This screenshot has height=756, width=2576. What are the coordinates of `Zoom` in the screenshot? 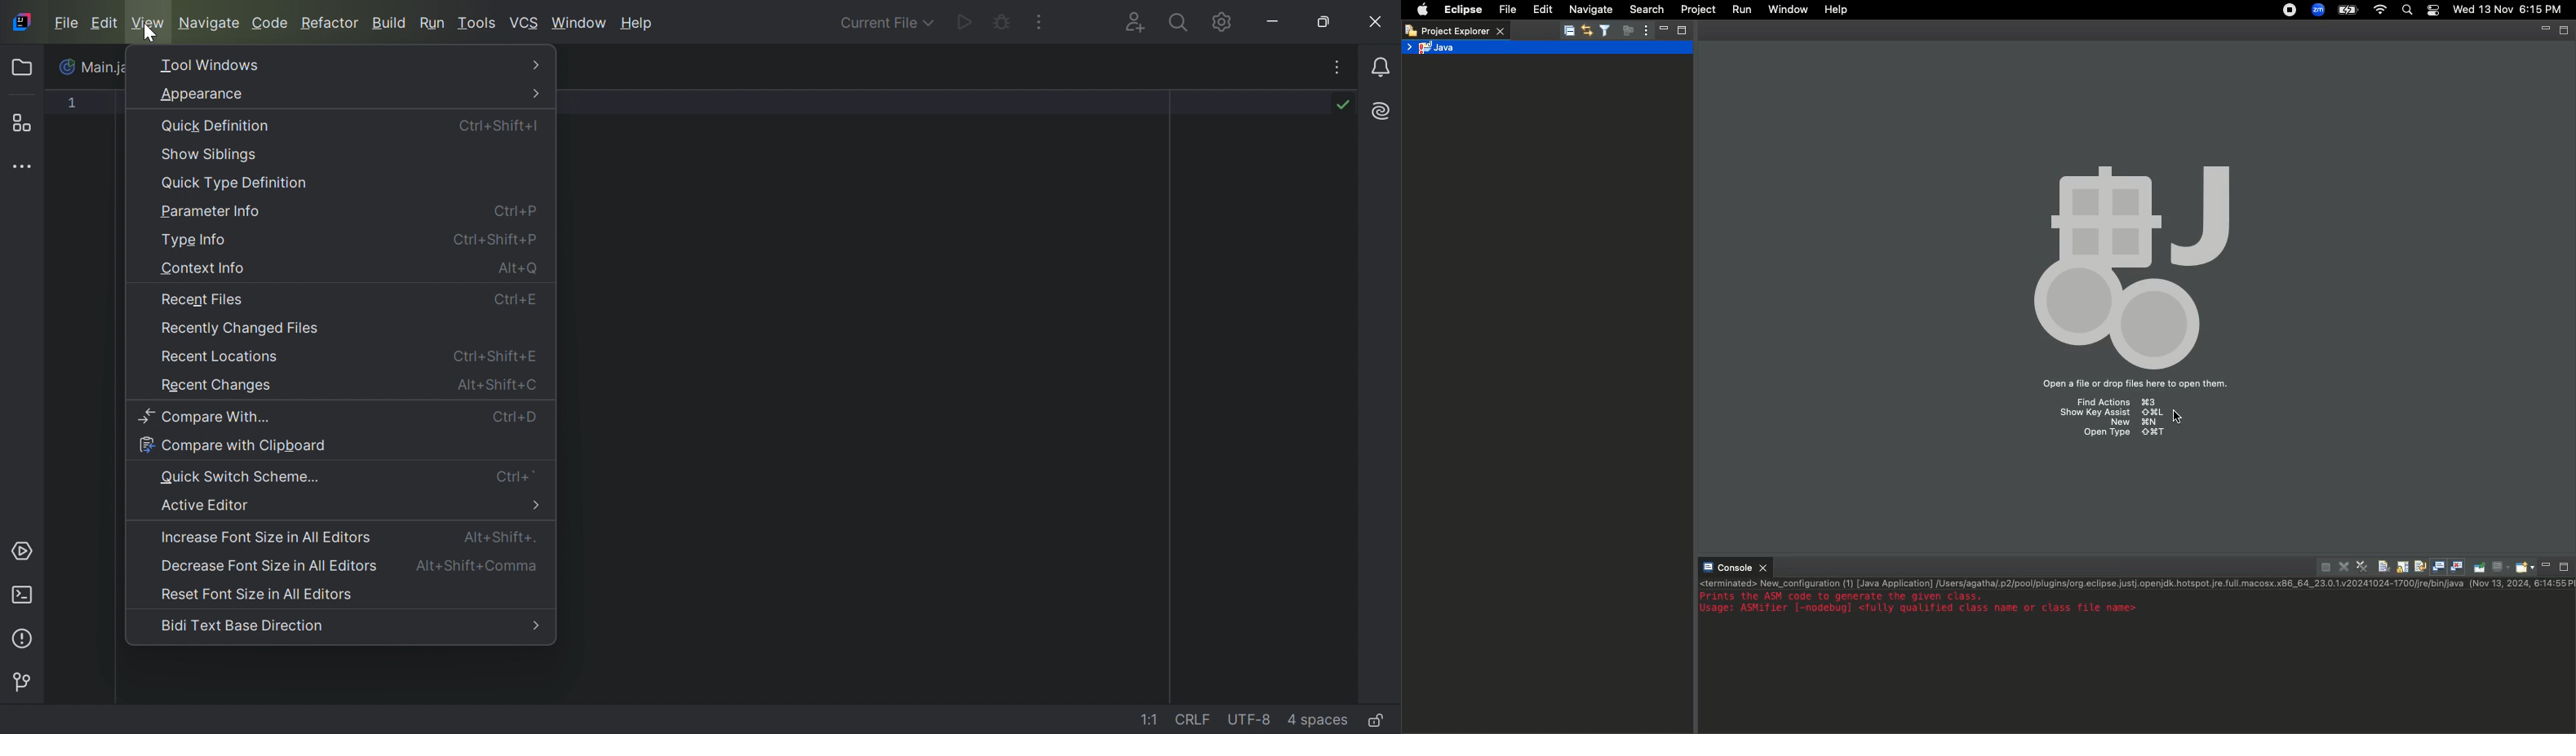 It's located at (2316, 11).